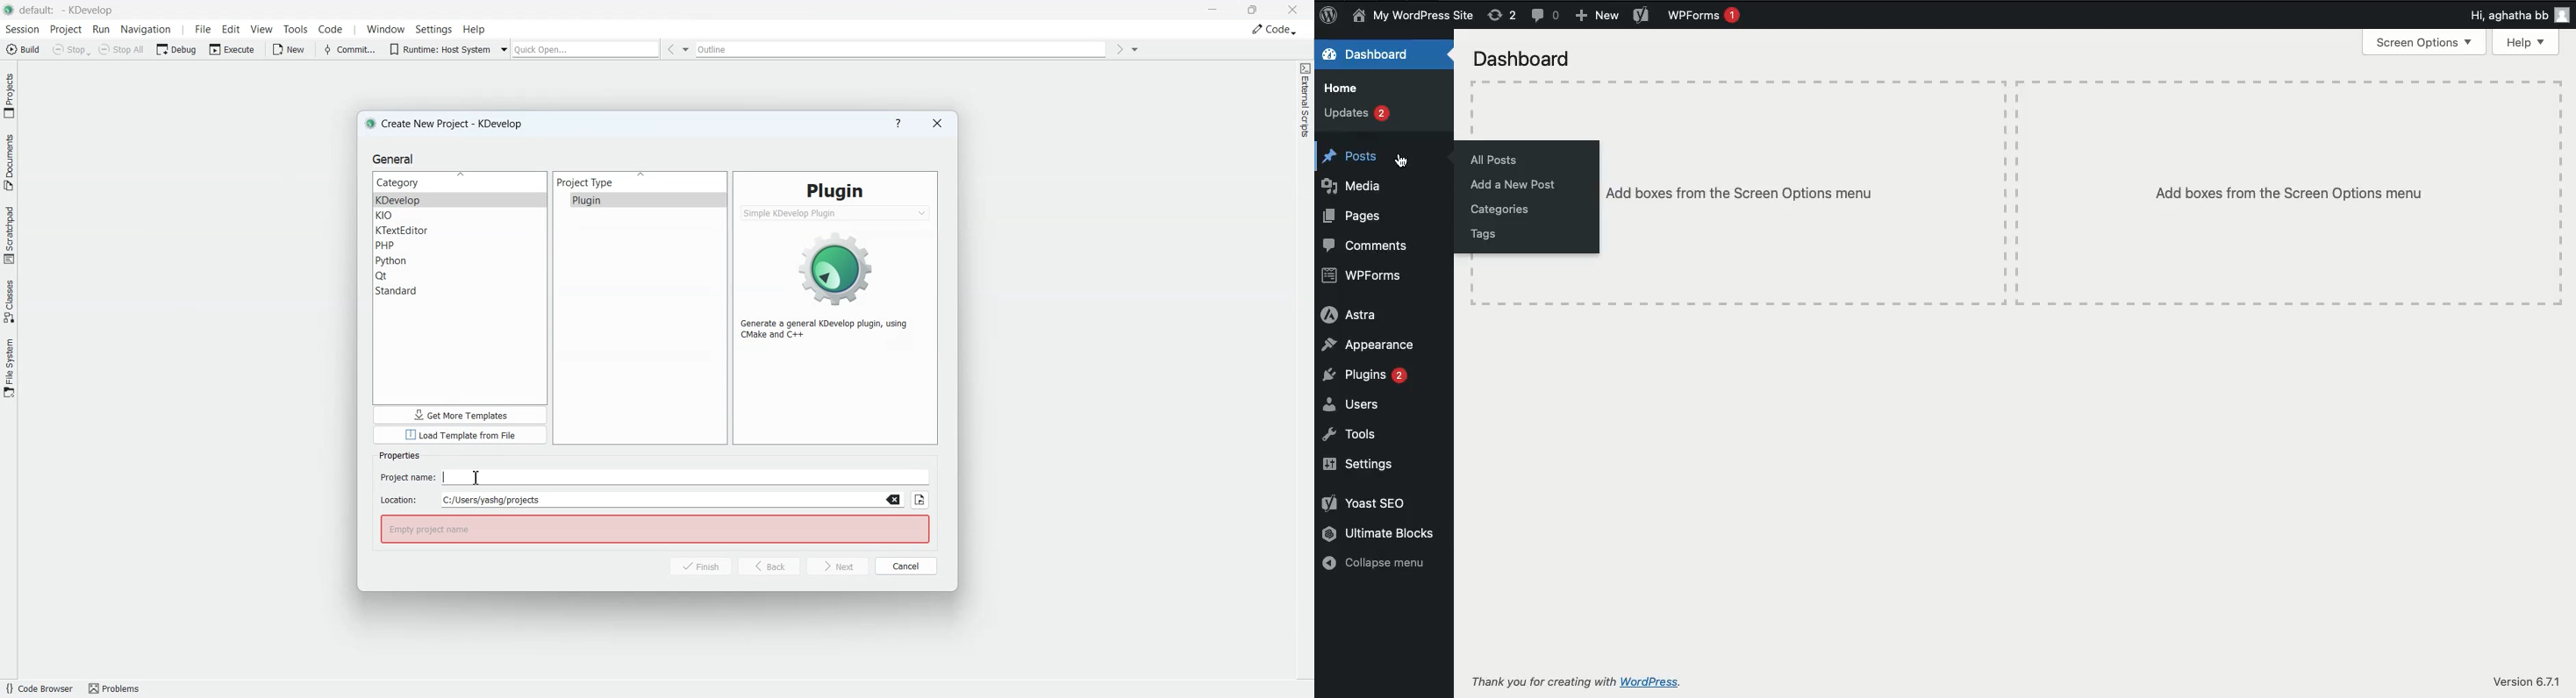  What do you see at coordinates (2288, 193) in the screenshot?
I see `Add boxes from the Screen options menu` at bounding box center [2288, 193].